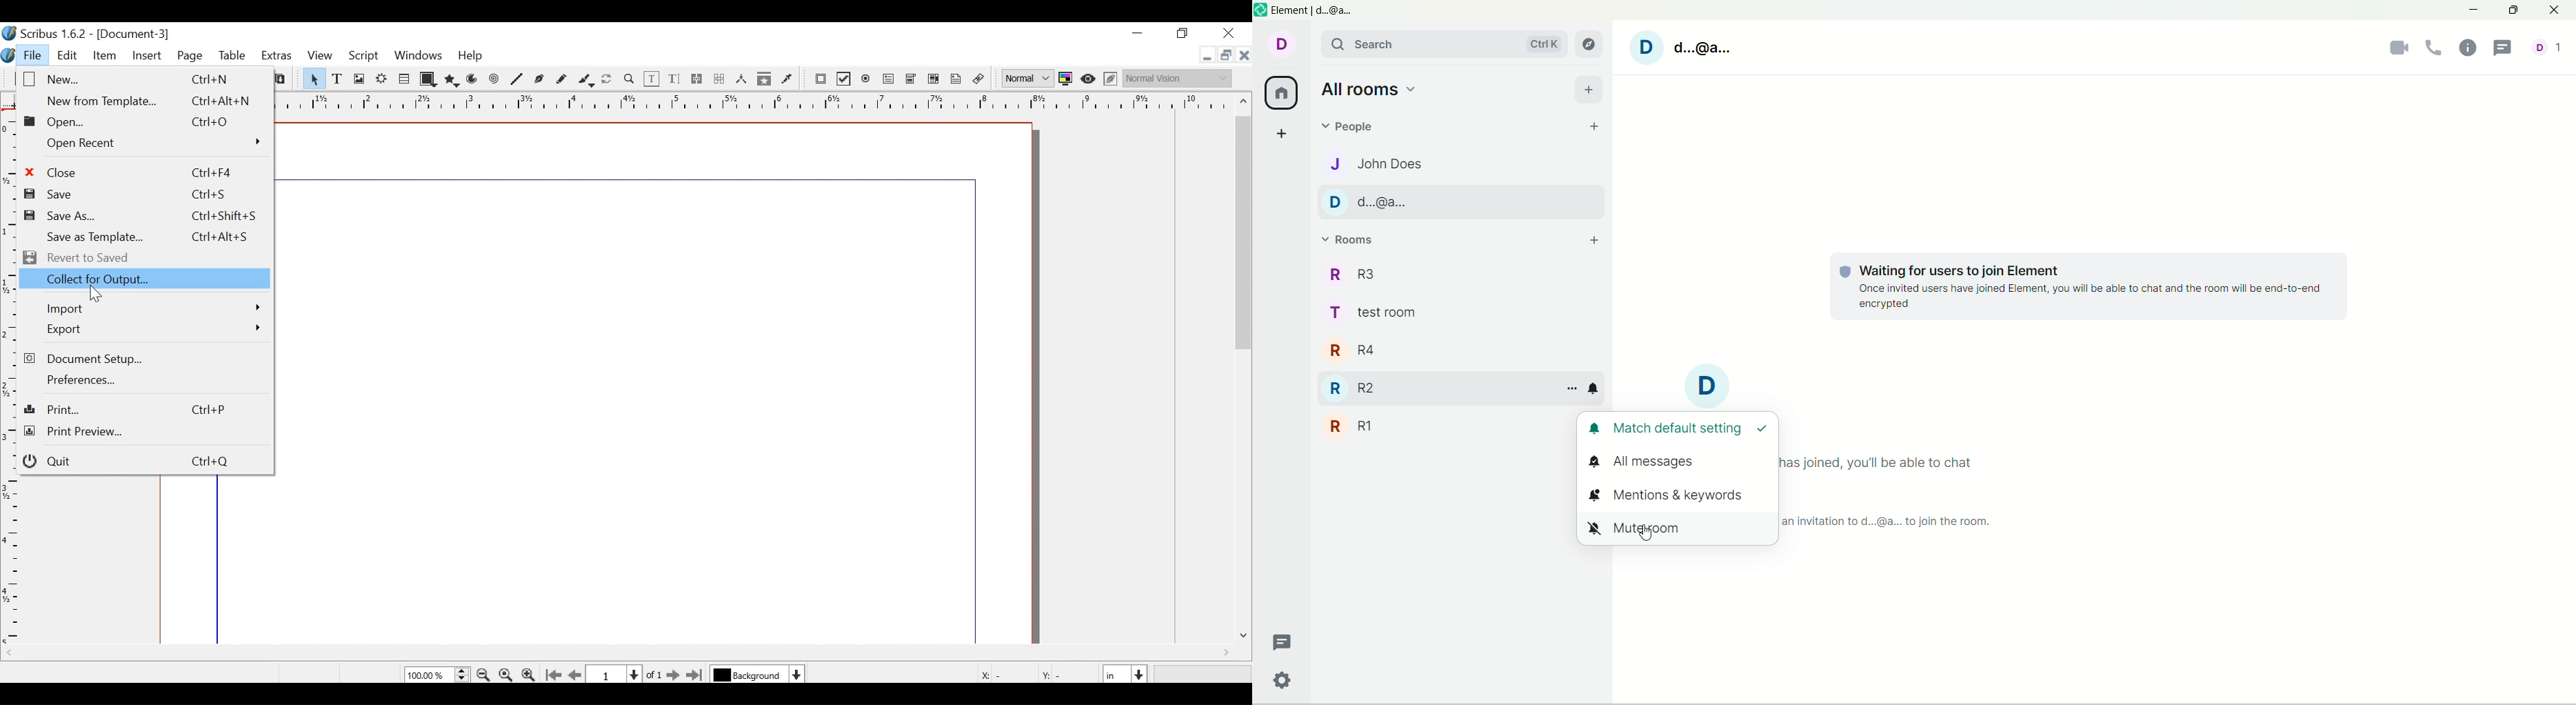 The width and height of the screenshot is (2576, 728). What do you see at coordinates (889, 80) in the screenshot?
I see `PDF Text Field` at bounding box center [889, 80].